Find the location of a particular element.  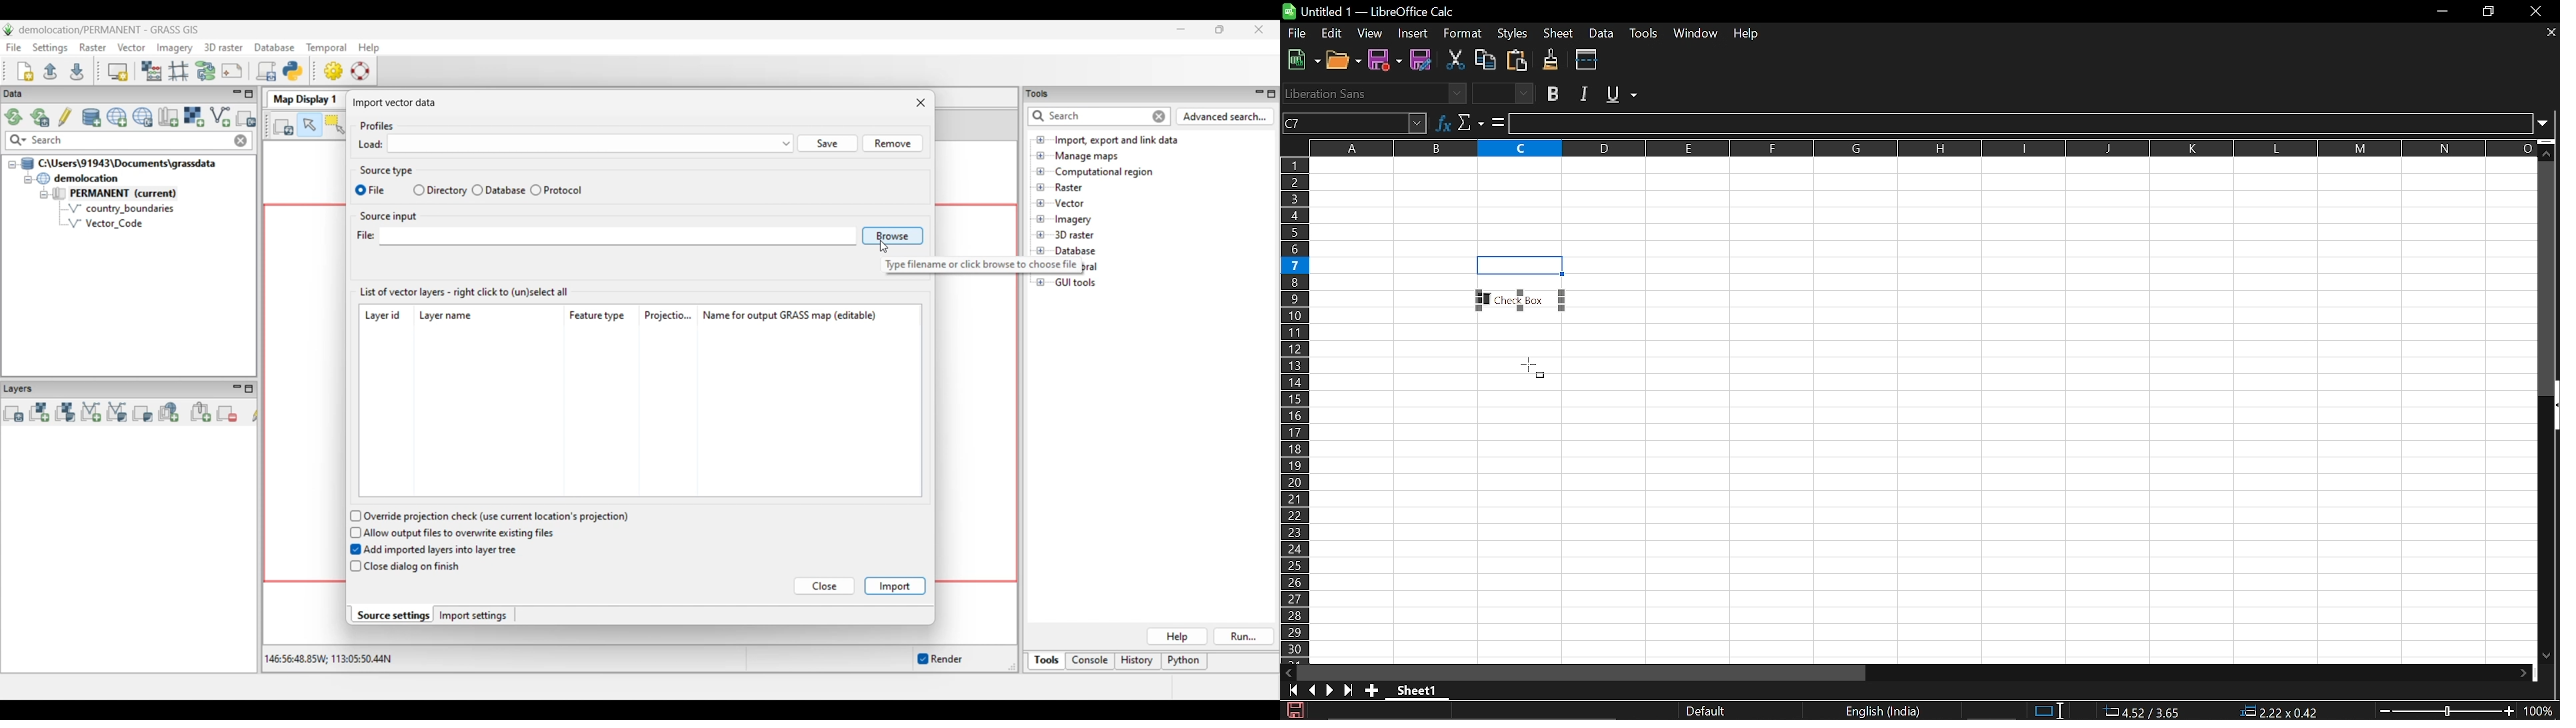

Check Box is located at coordinates (1522, 299).